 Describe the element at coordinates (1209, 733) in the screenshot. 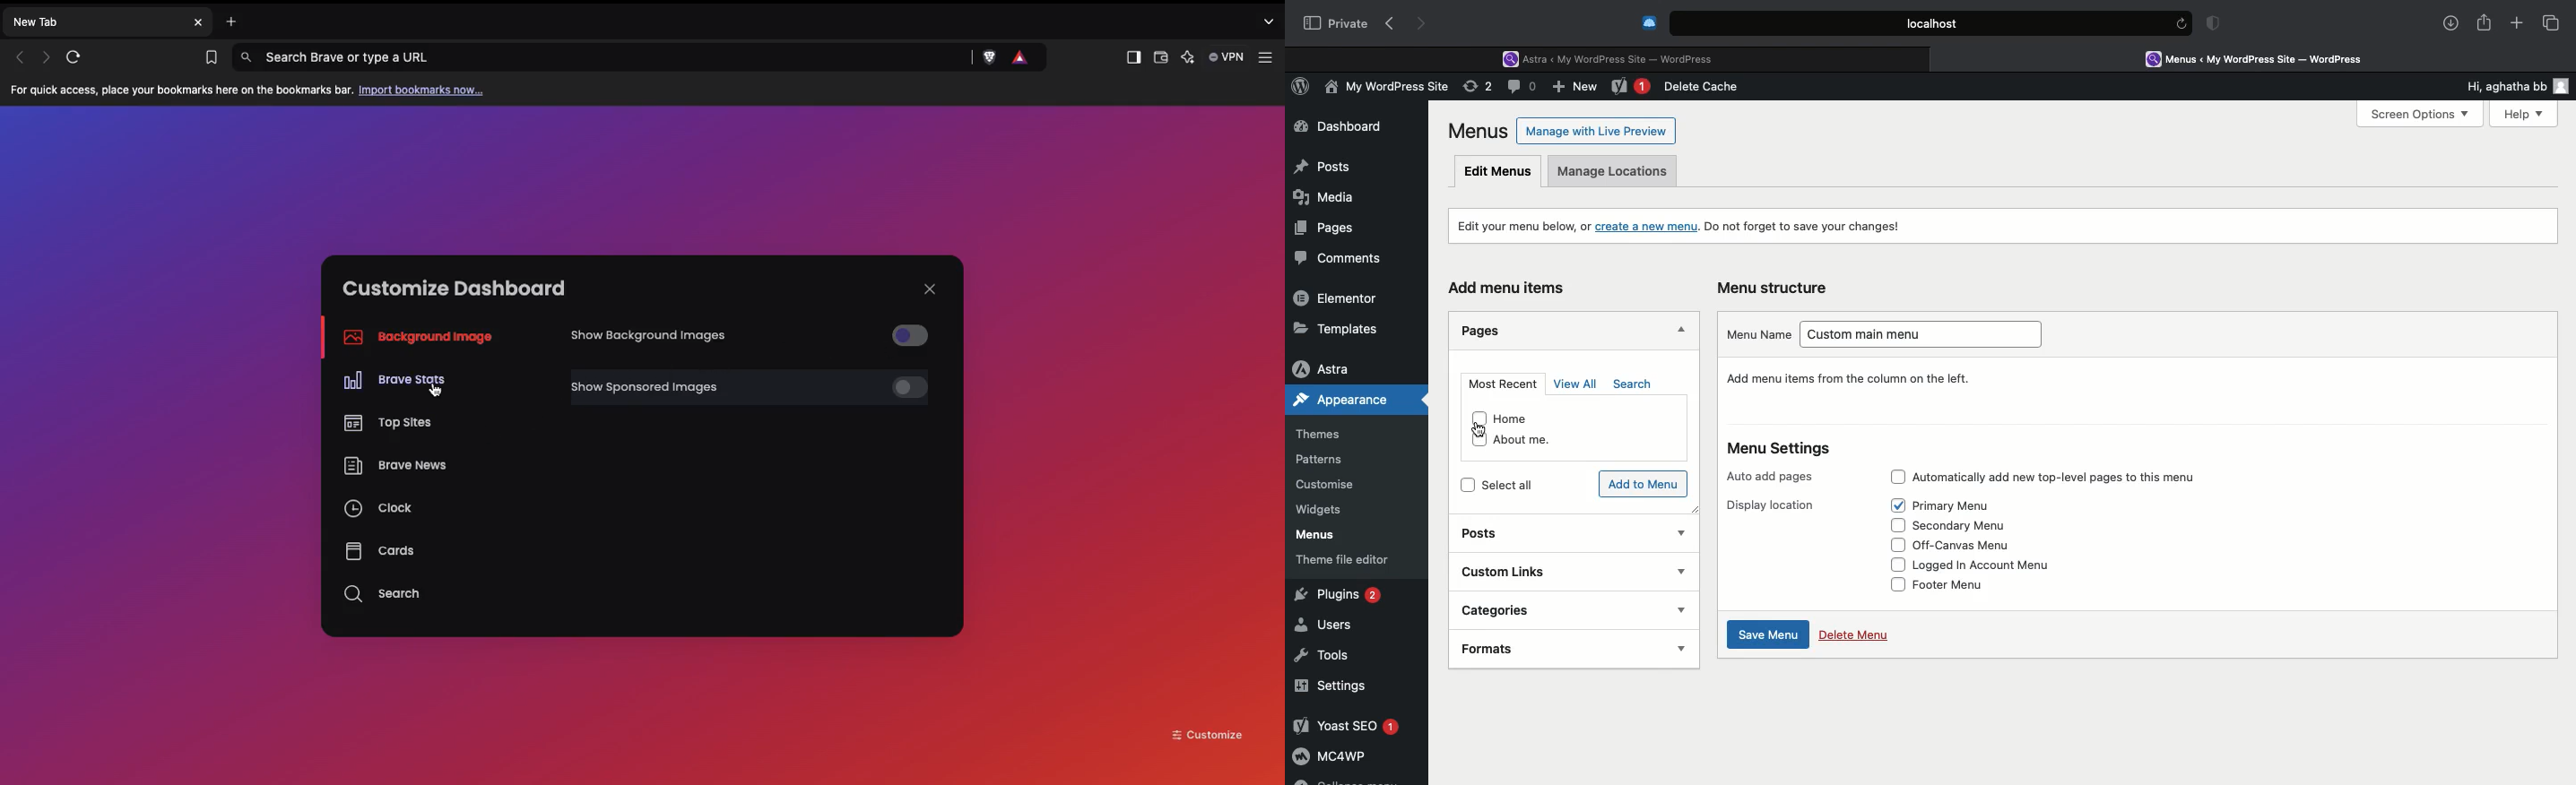

I see `Customize` at that location.